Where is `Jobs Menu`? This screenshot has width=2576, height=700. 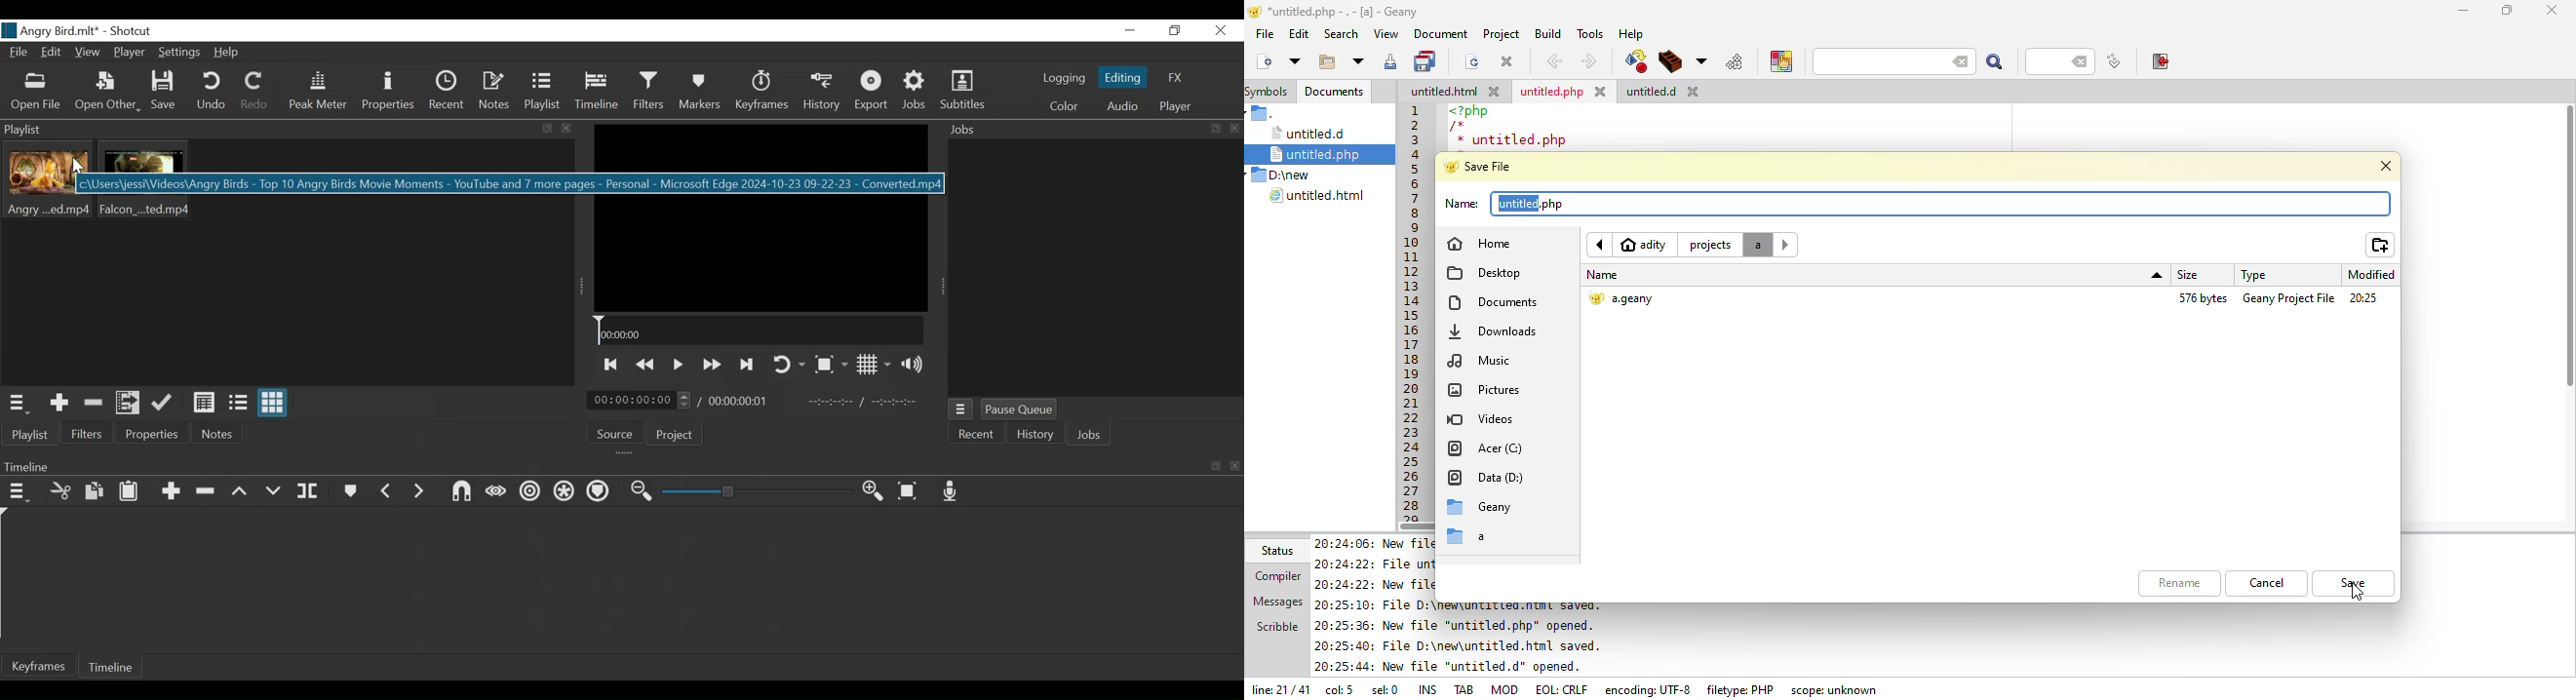 Jobs Menu is located at coordinates (962, 410).